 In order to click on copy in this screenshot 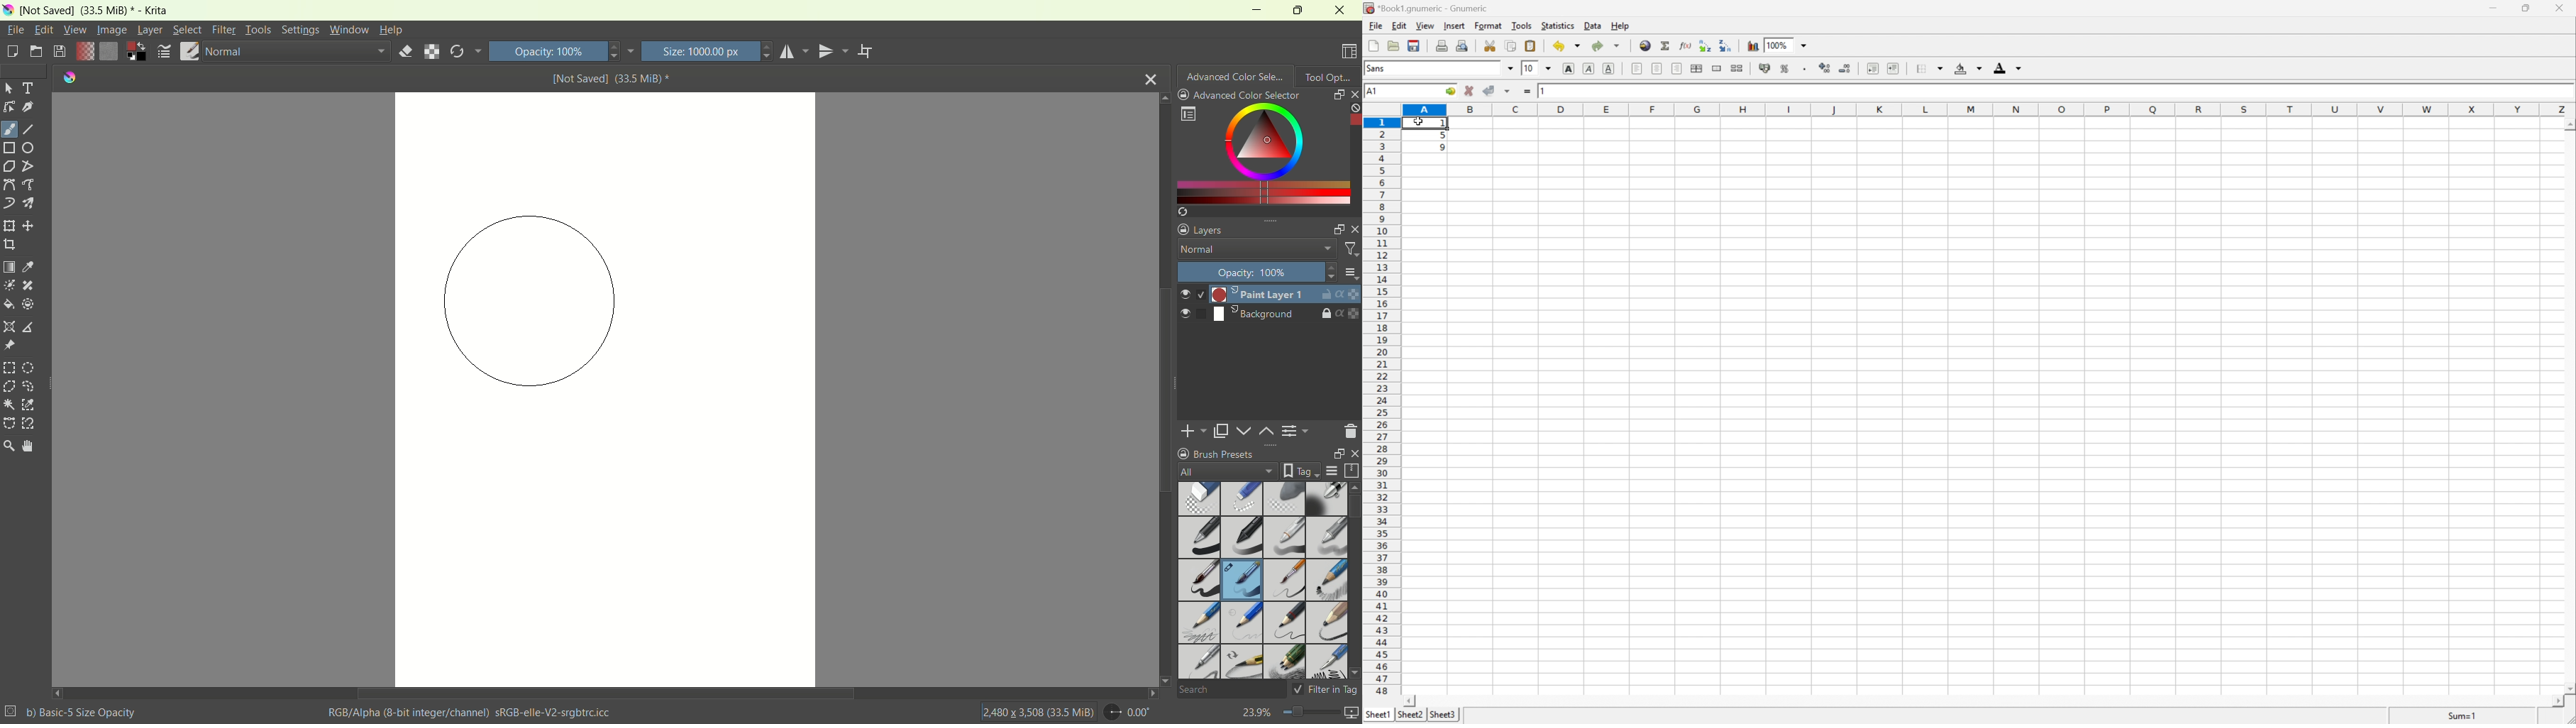, I will do `click(1510, 46)`.